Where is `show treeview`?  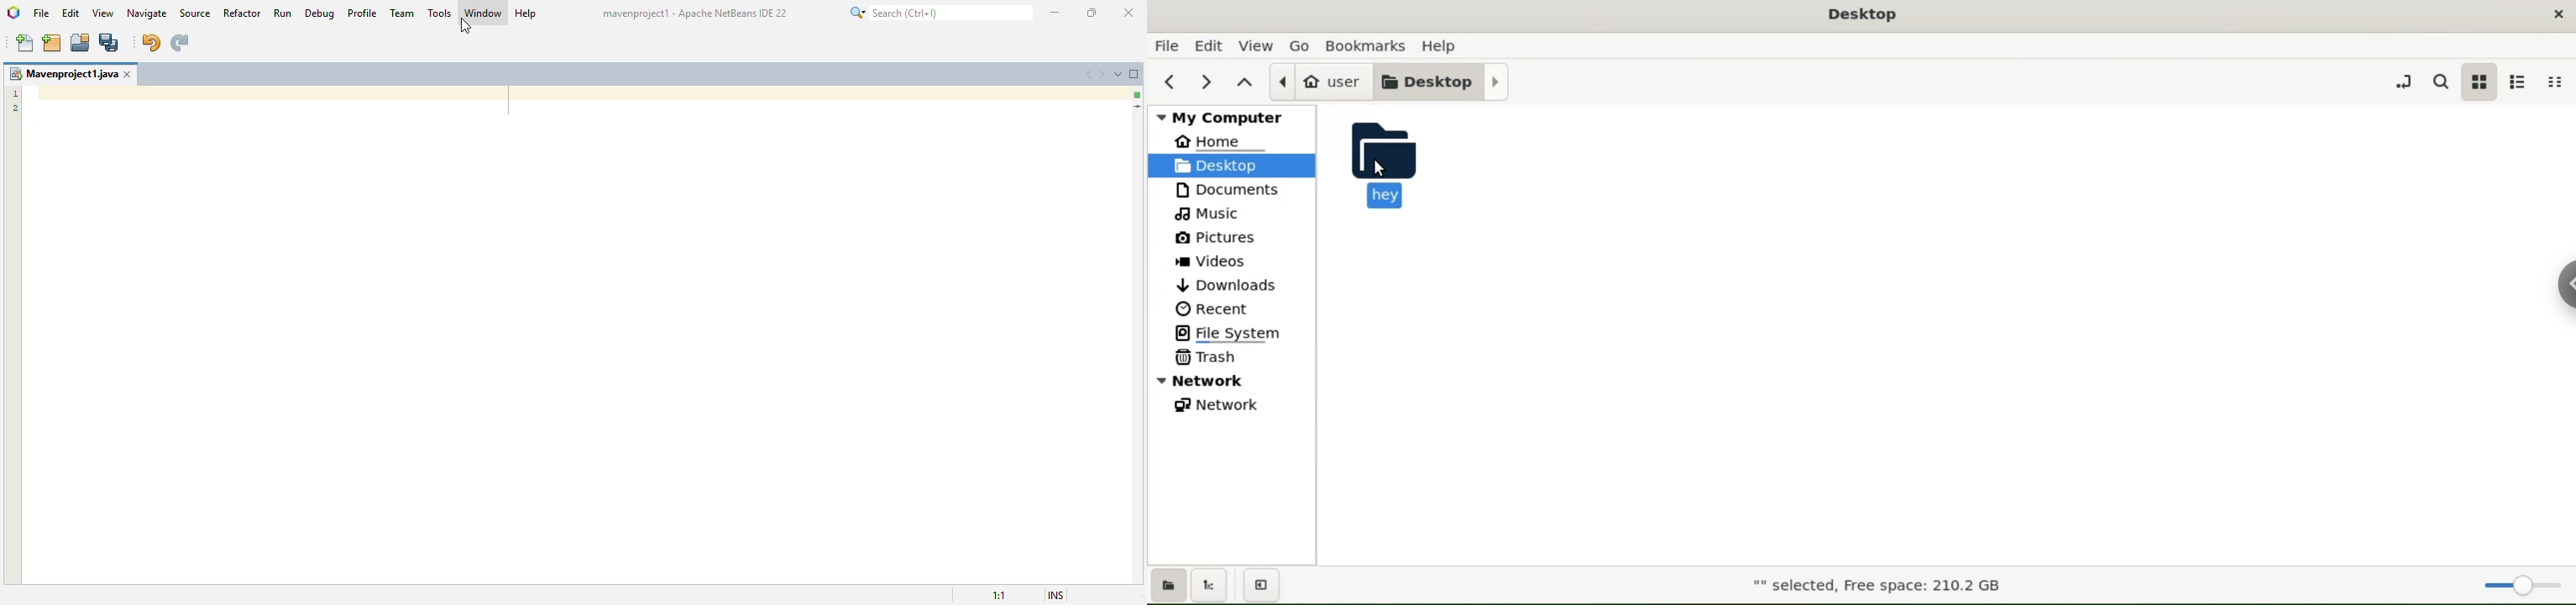
show treeview is located at coordinates (1212, 585).